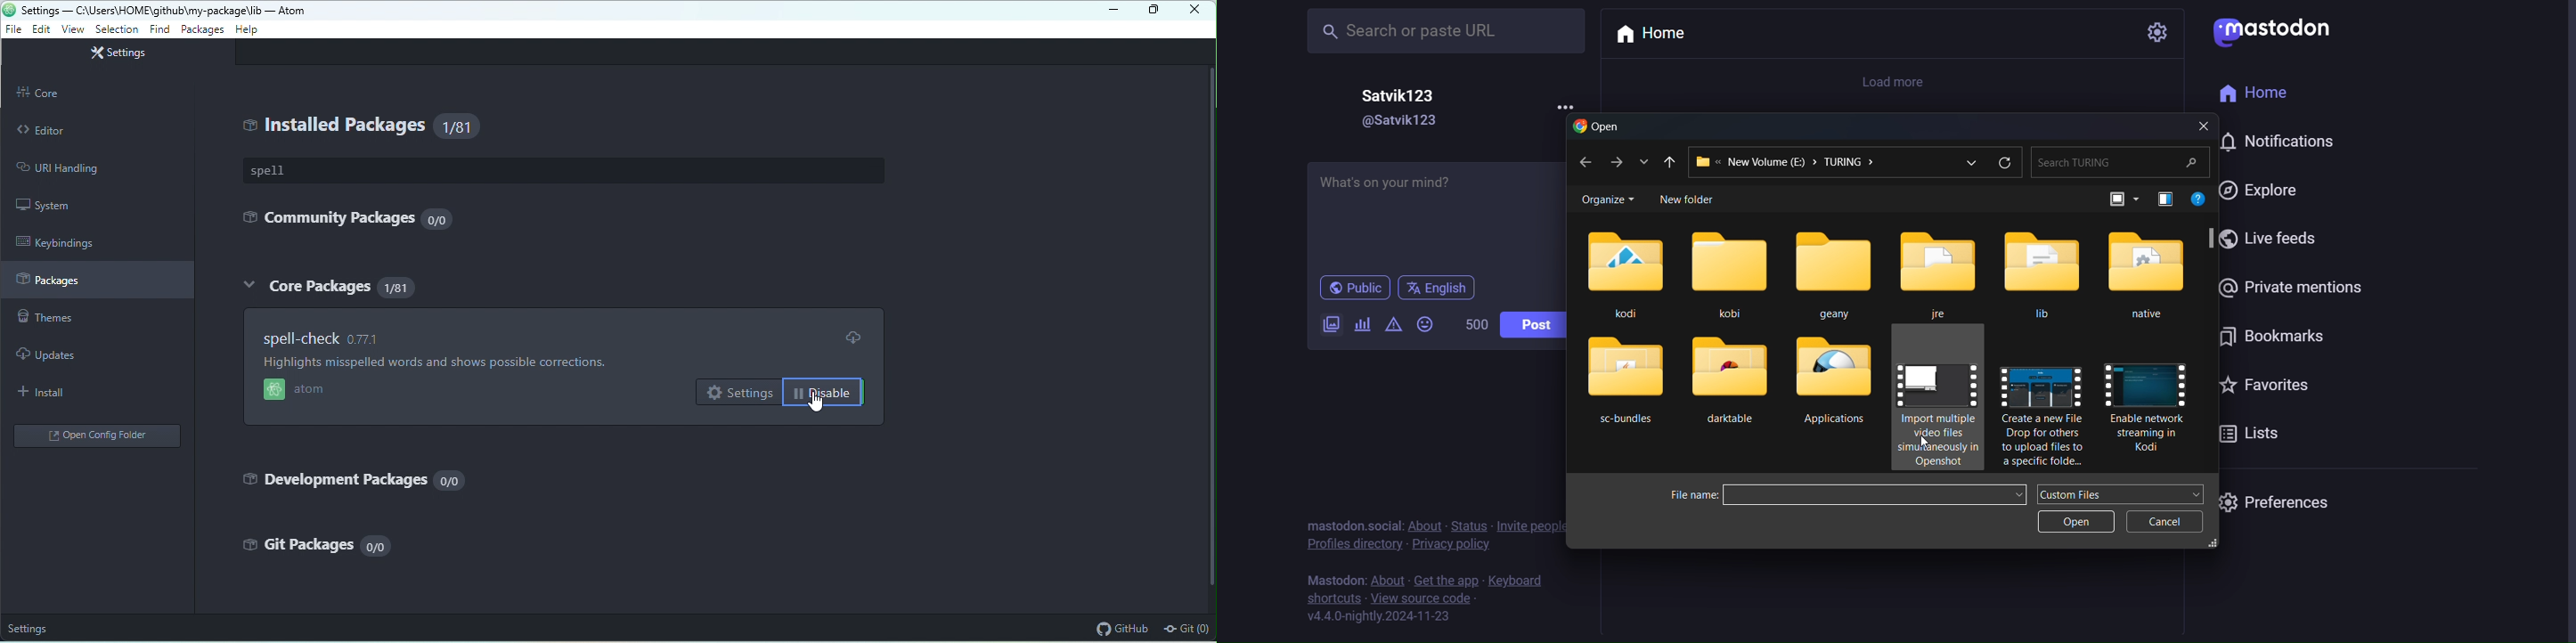 This screenshot has width=2576, height=644. I want to click on social, so click(1384, 525).